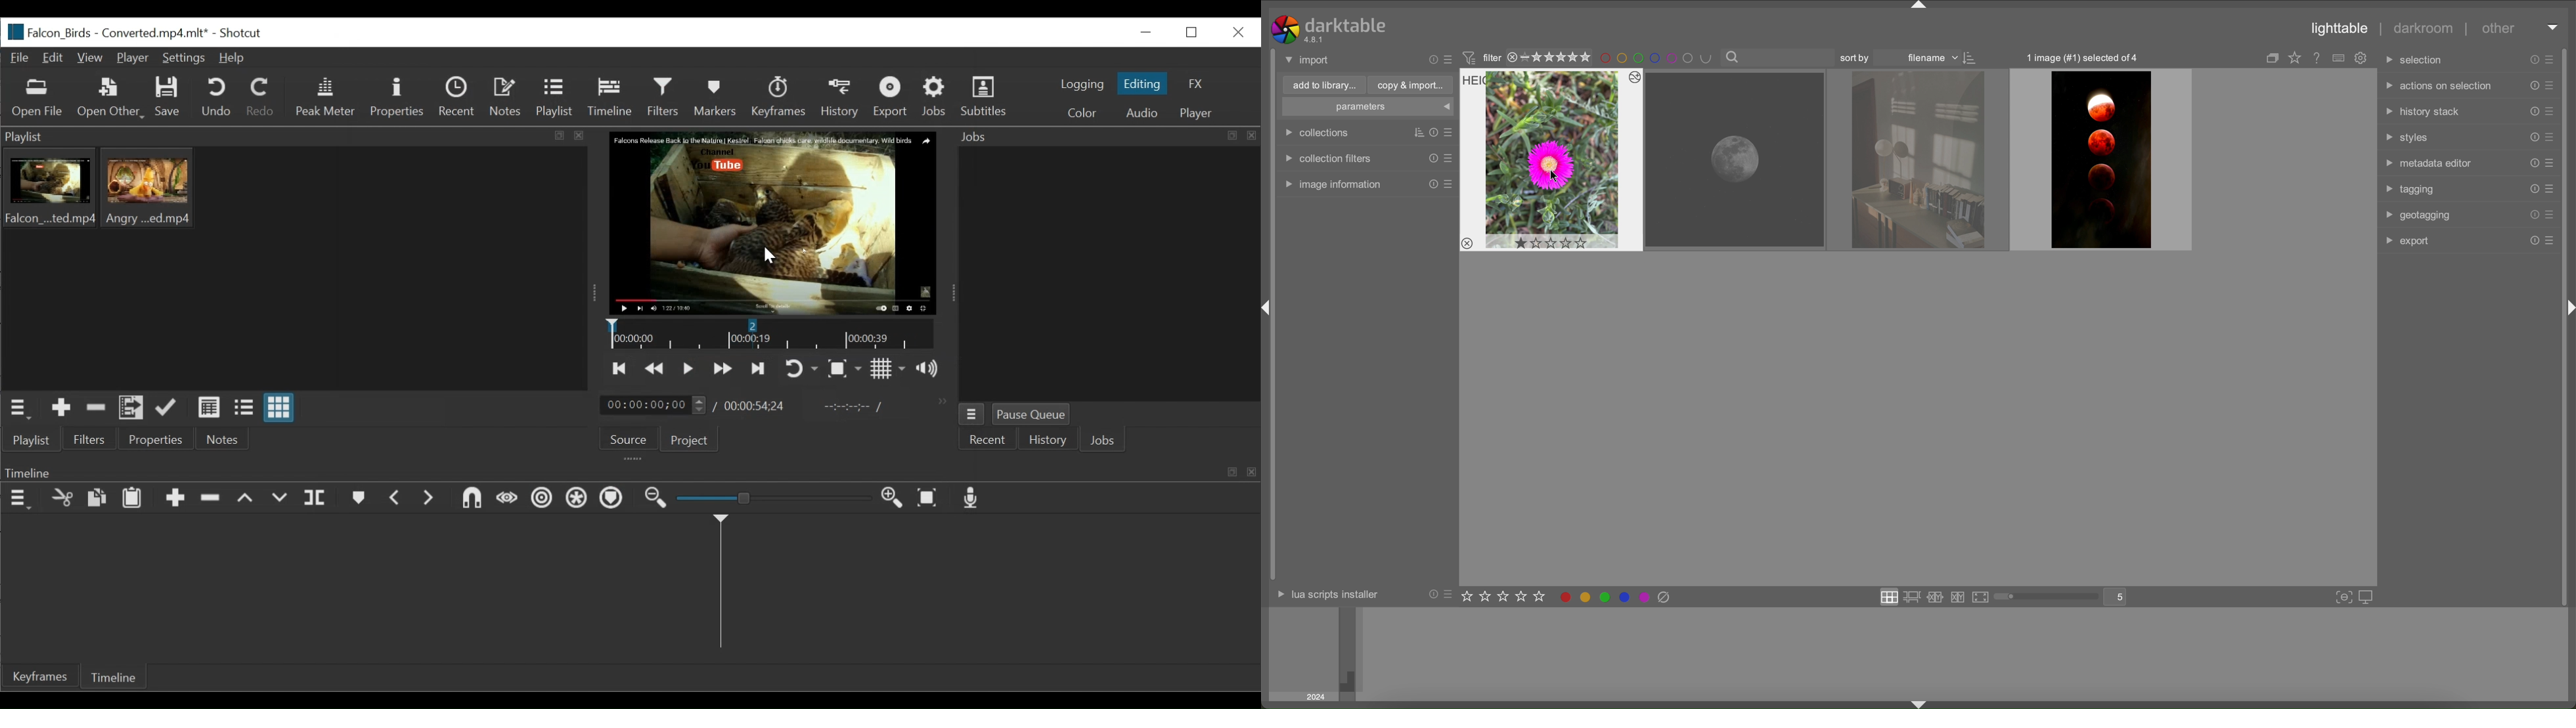  I want to click on Show volume control, so click(929, 369).